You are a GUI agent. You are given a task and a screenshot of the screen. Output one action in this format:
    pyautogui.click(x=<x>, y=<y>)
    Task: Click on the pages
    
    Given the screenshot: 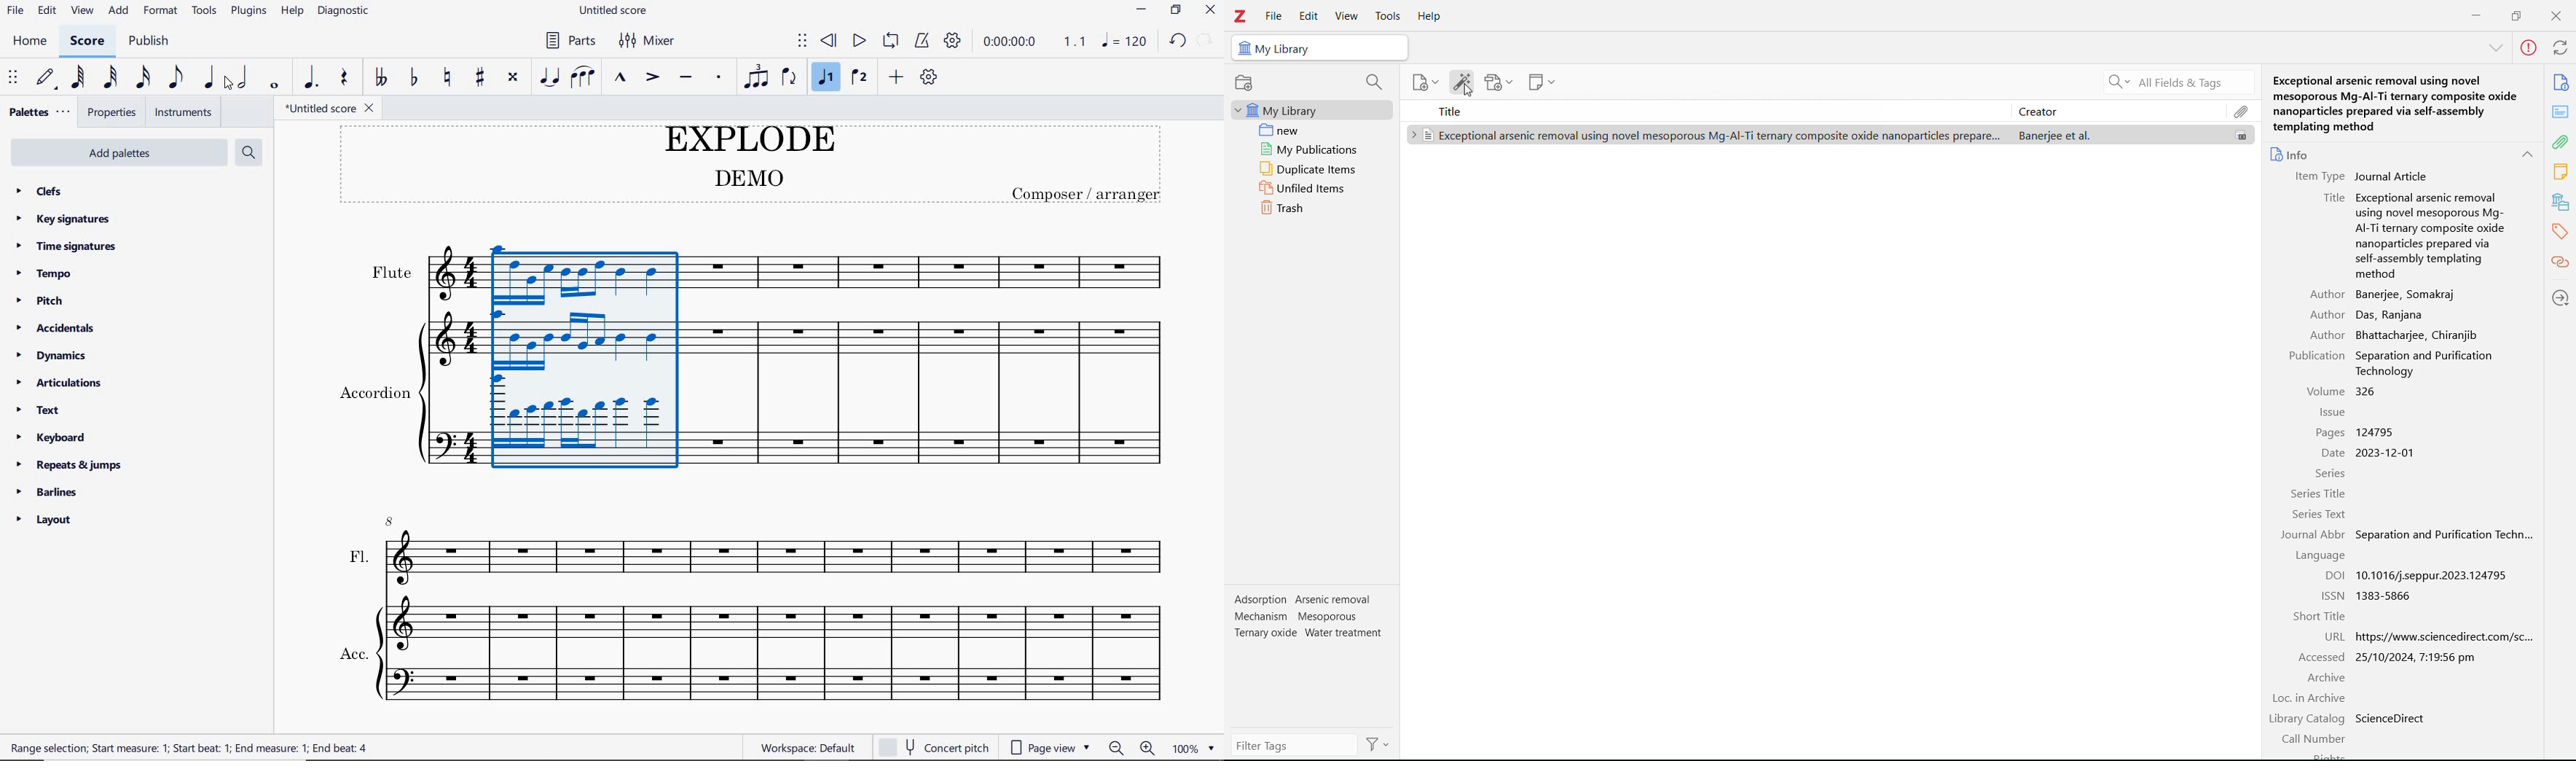 What is the action you would take?
    pyautogui.click(x=2330, y=432)
    